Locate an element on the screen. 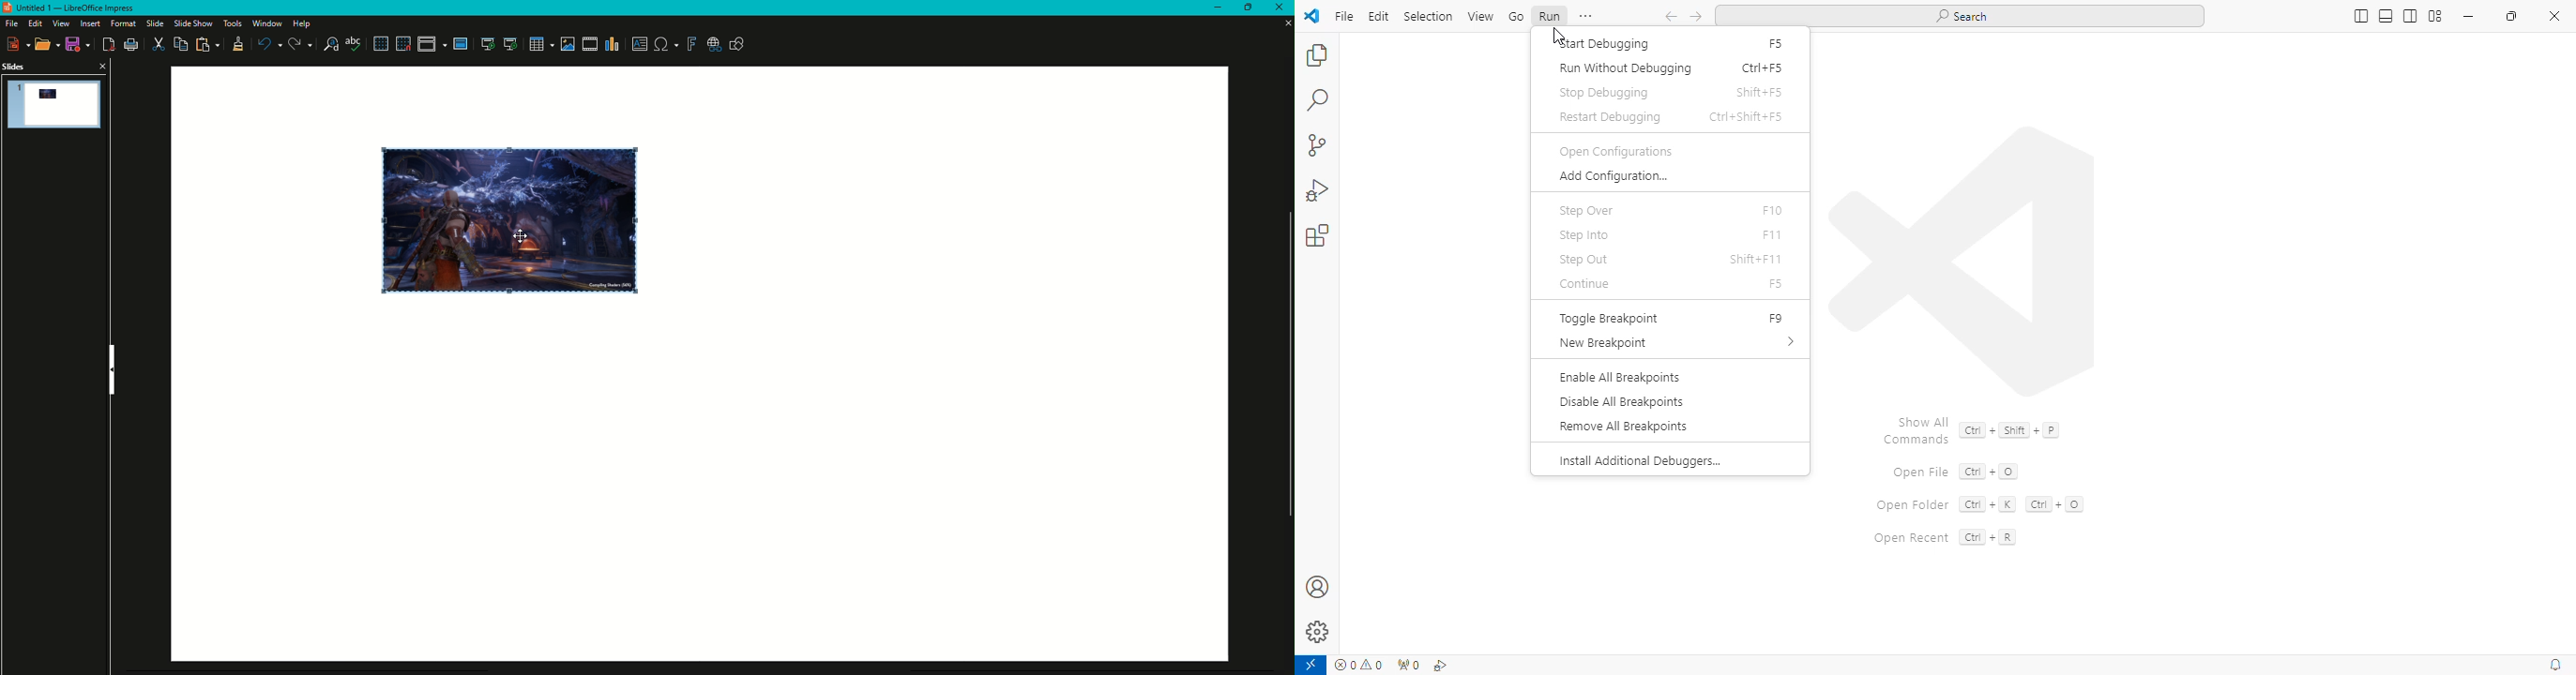 The image size is (2576, 700). Spelling is located at coordinates (355, 45).